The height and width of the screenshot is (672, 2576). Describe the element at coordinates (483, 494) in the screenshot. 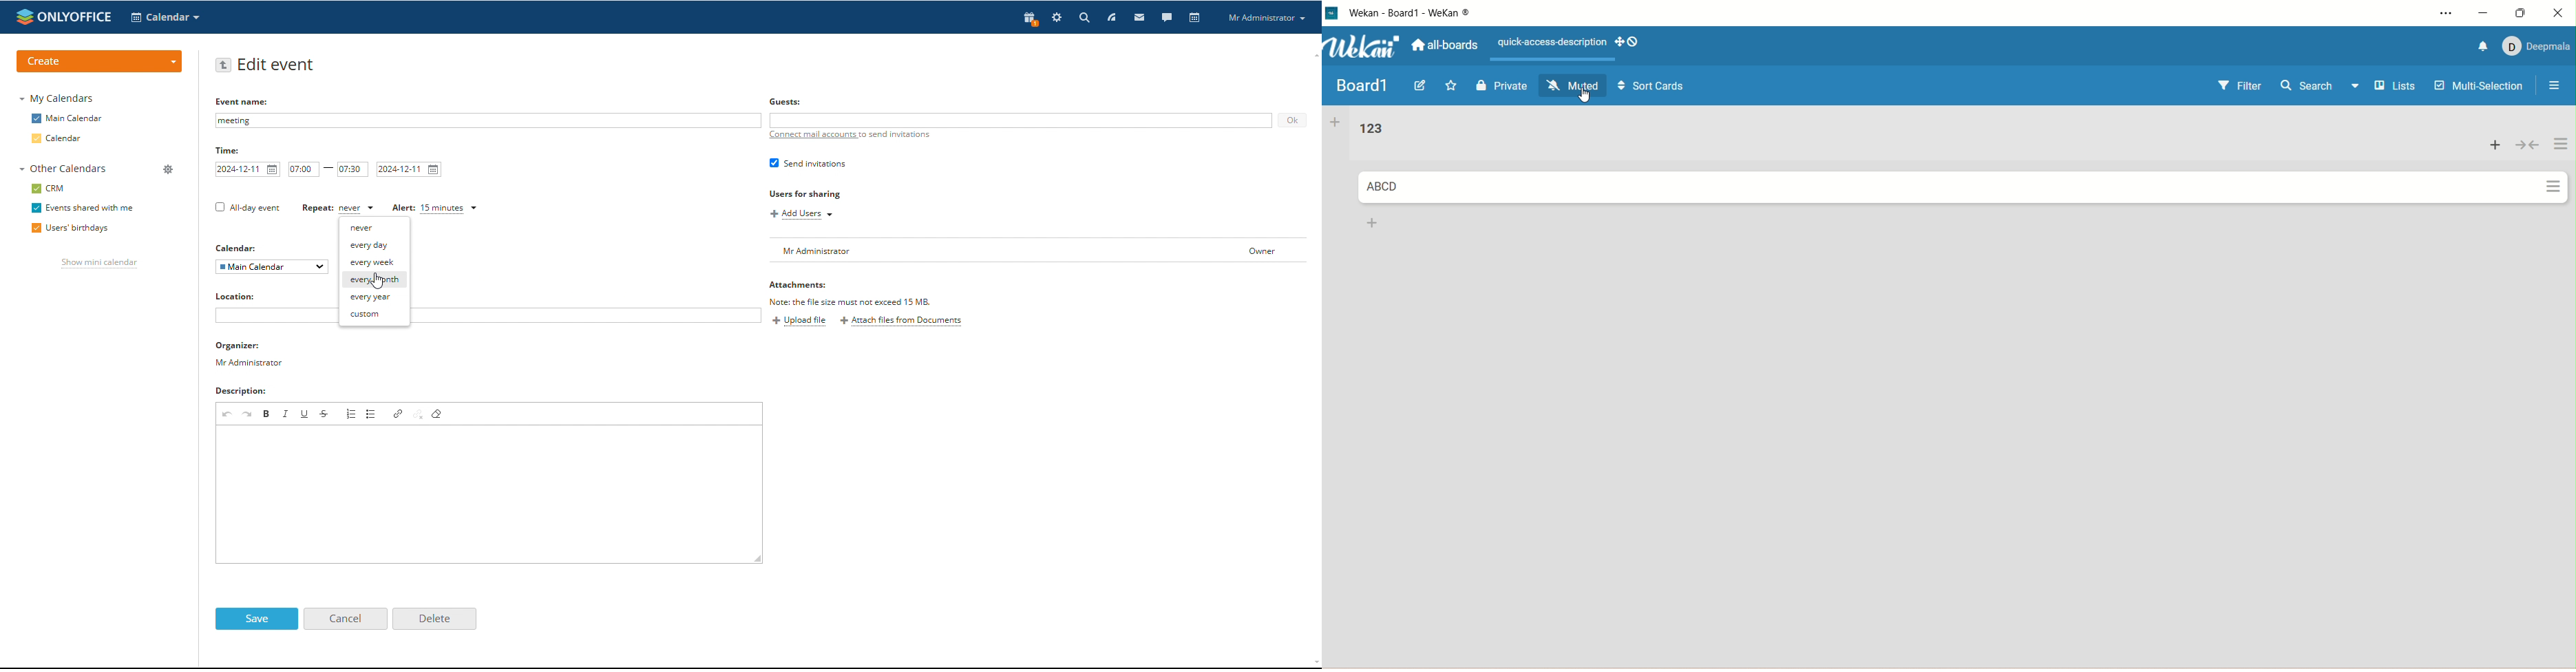

I see `add description` at that location.